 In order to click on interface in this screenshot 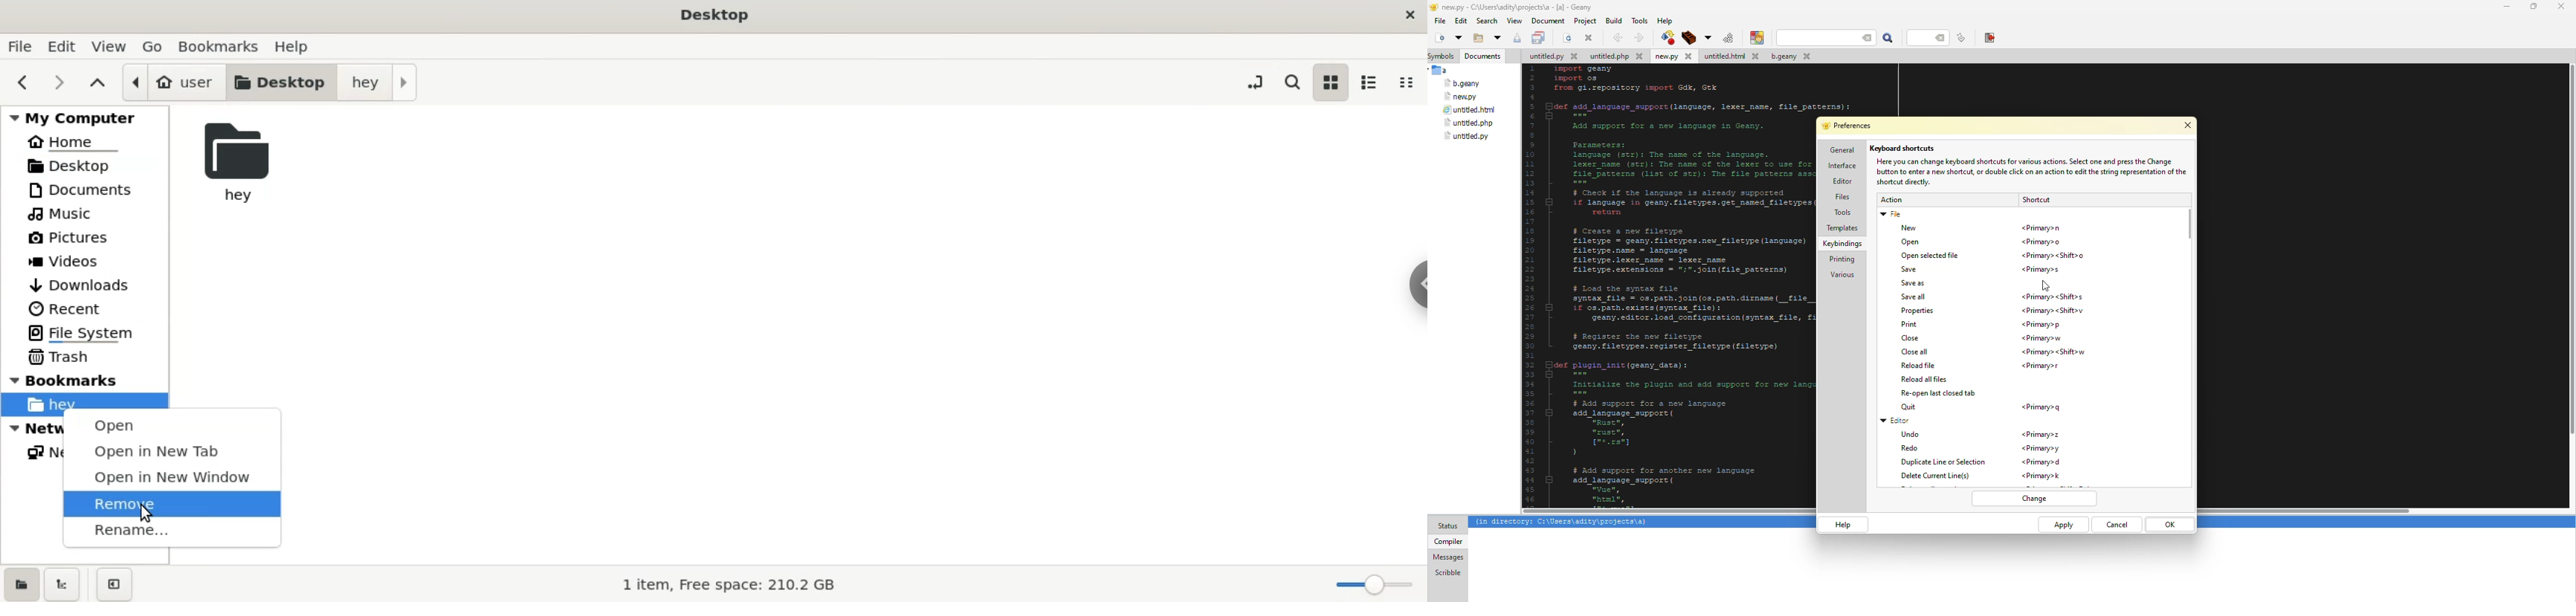, I will do `click(1842, 166)`.